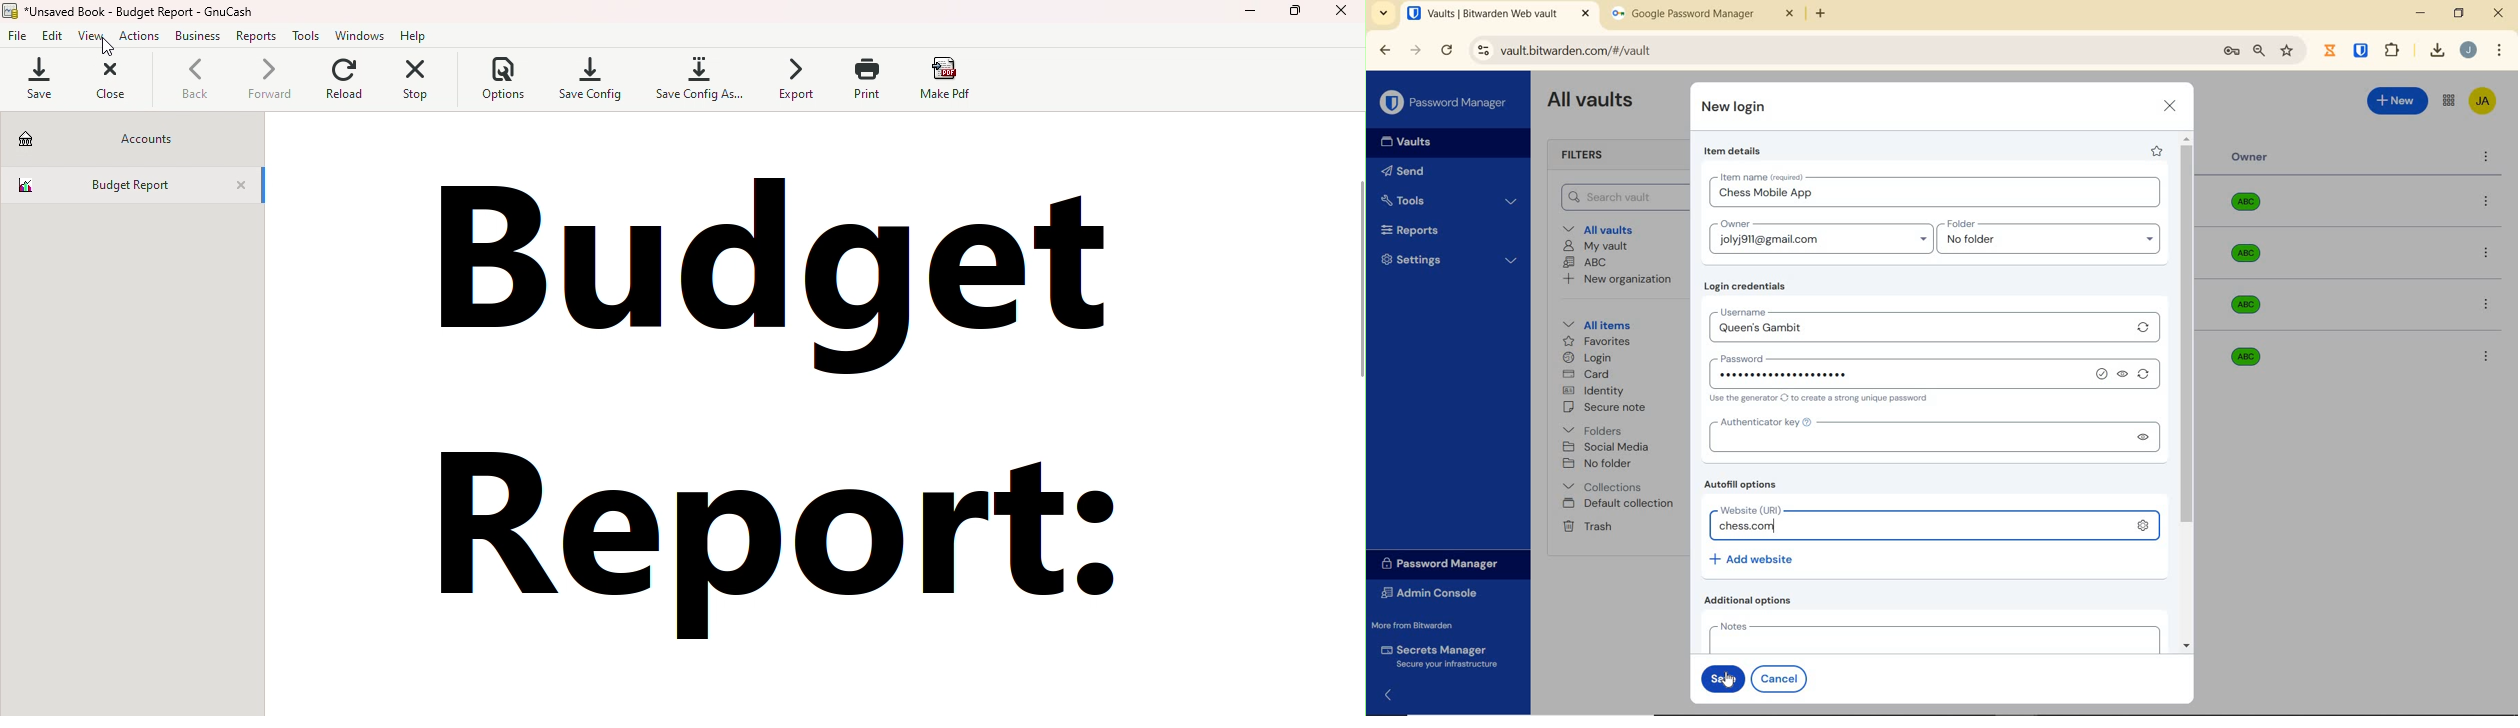 The image size is (2520, 728). I want to click on address bar, so click(1839, 51).